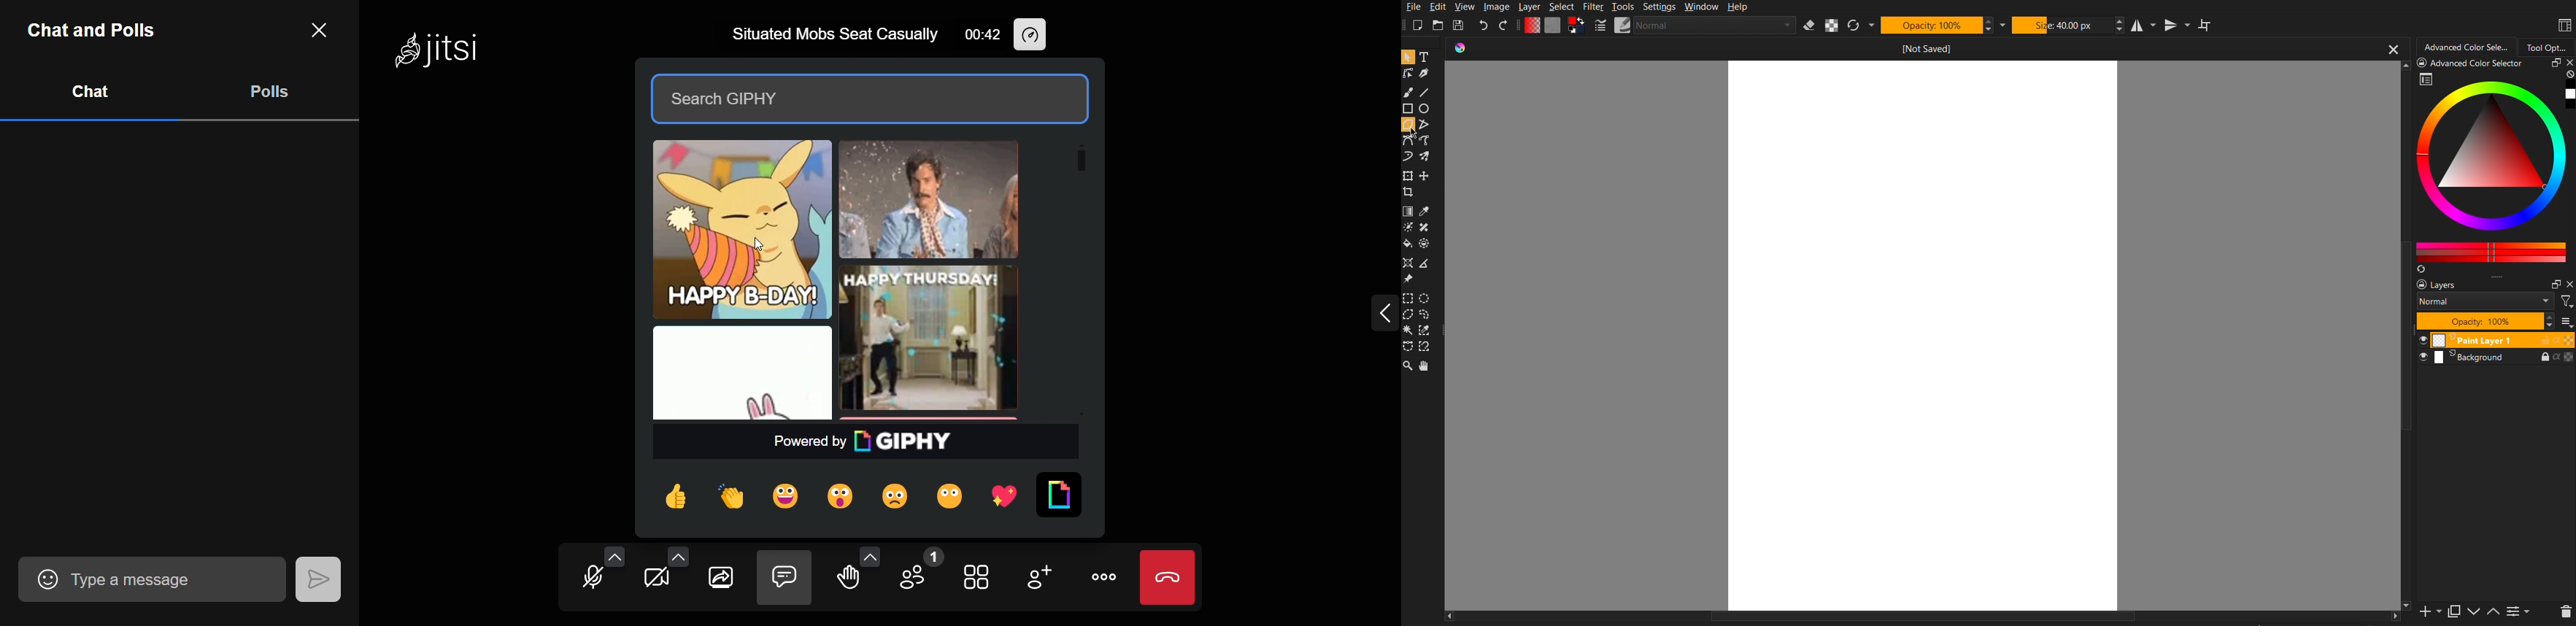 The width and height of the screenshot is (2576, 644). What do you see at coordinates (1428, 227) in the screenshot?
I see `smart patch tool` at bounding box center [1428, 227].